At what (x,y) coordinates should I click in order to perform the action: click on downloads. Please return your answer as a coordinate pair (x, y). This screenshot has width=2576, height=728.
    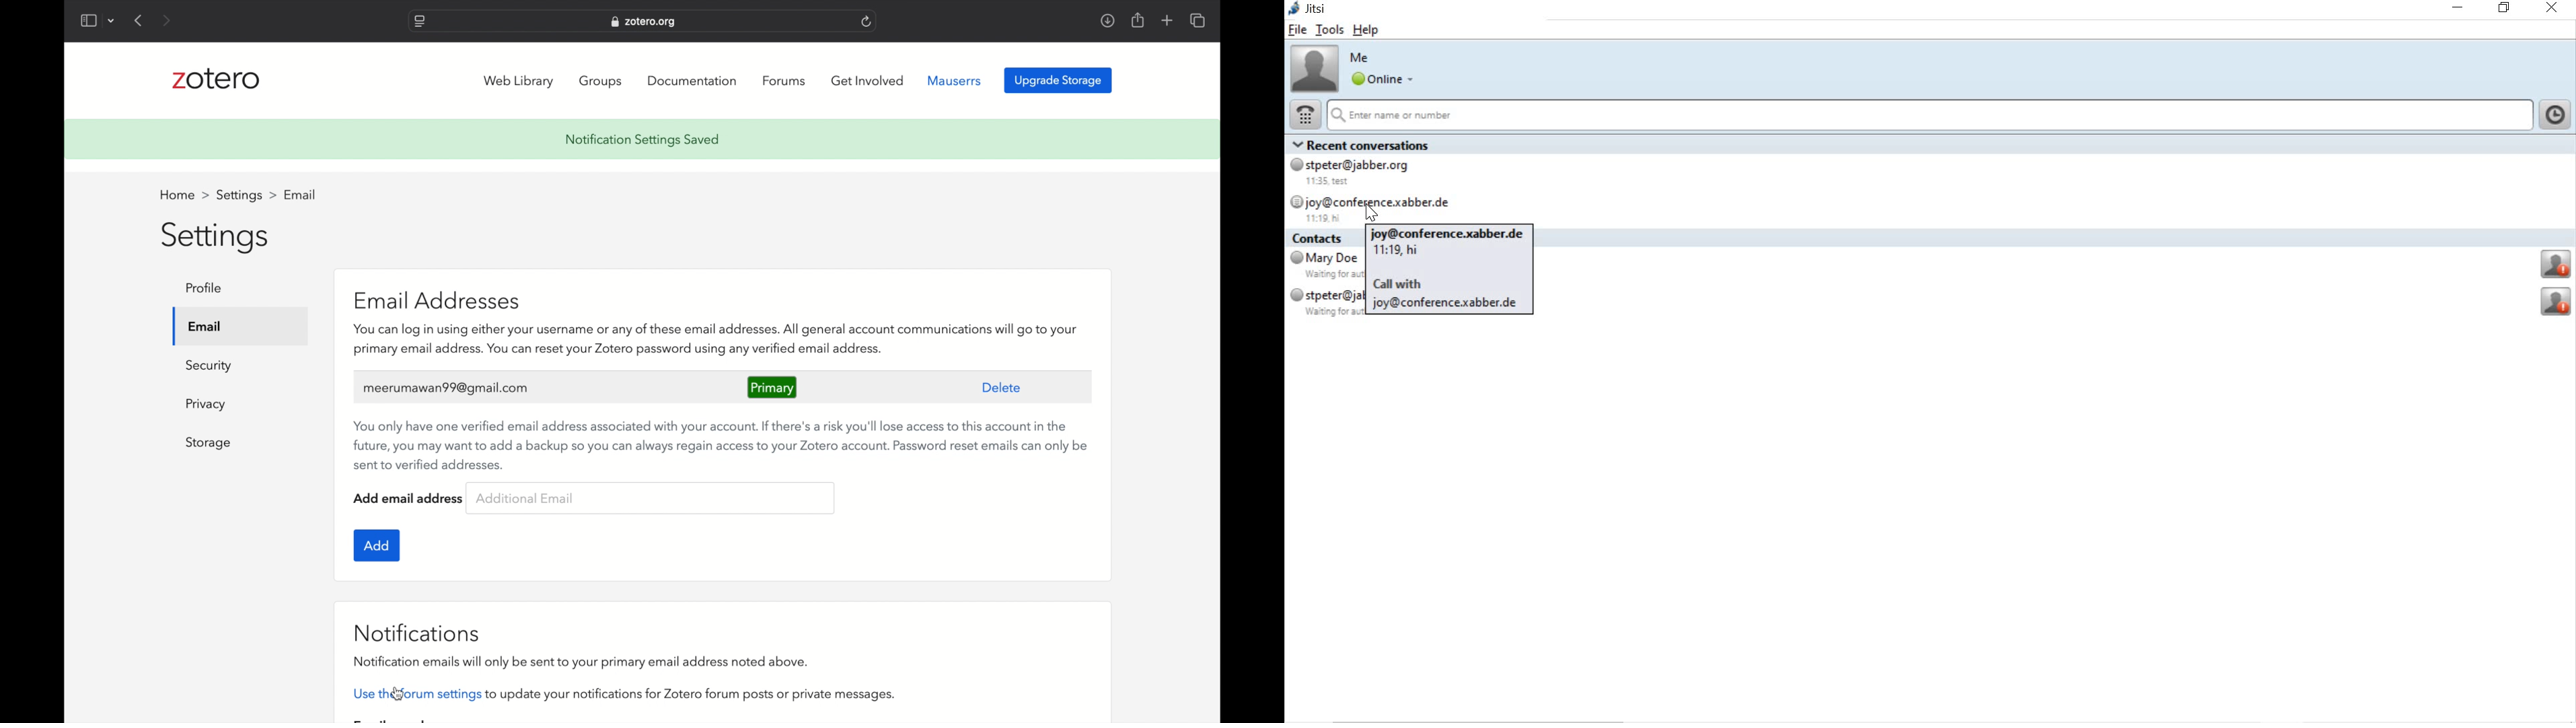
    Looking at the image, I should click on (1108, 20).